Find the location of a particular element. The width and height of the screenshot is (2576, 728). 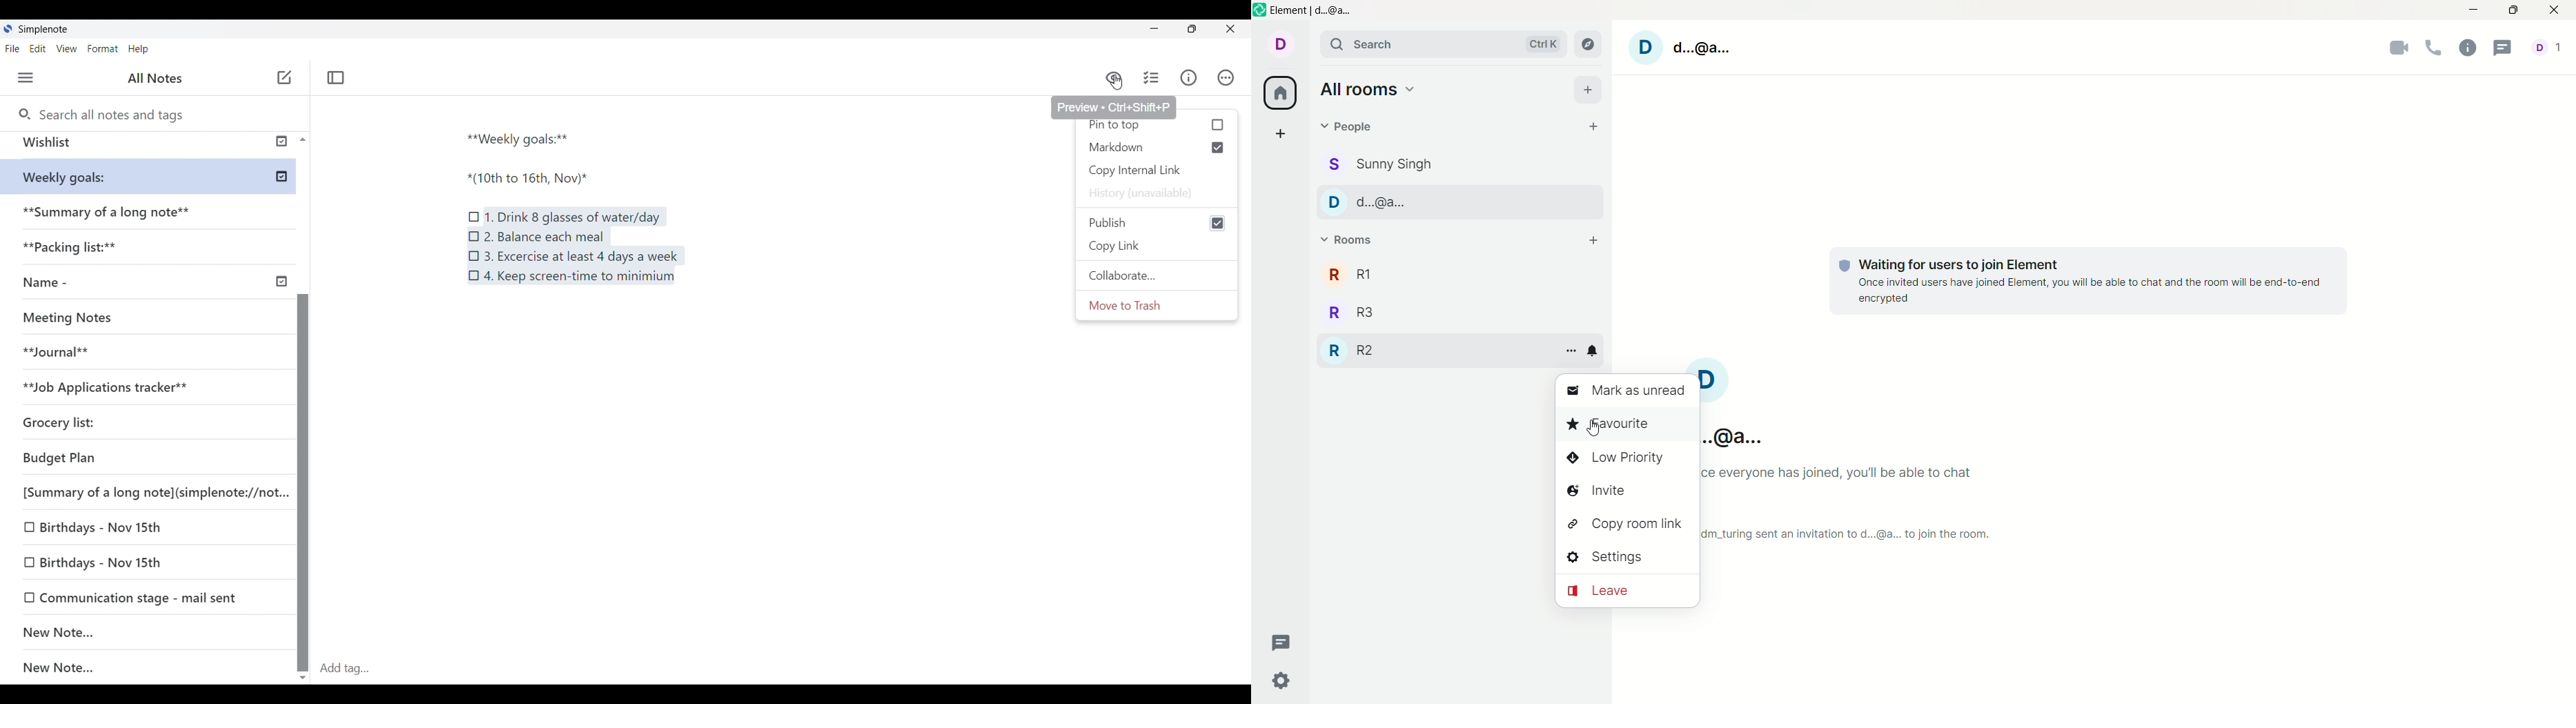

New note... is located at coordinates (154, 668).